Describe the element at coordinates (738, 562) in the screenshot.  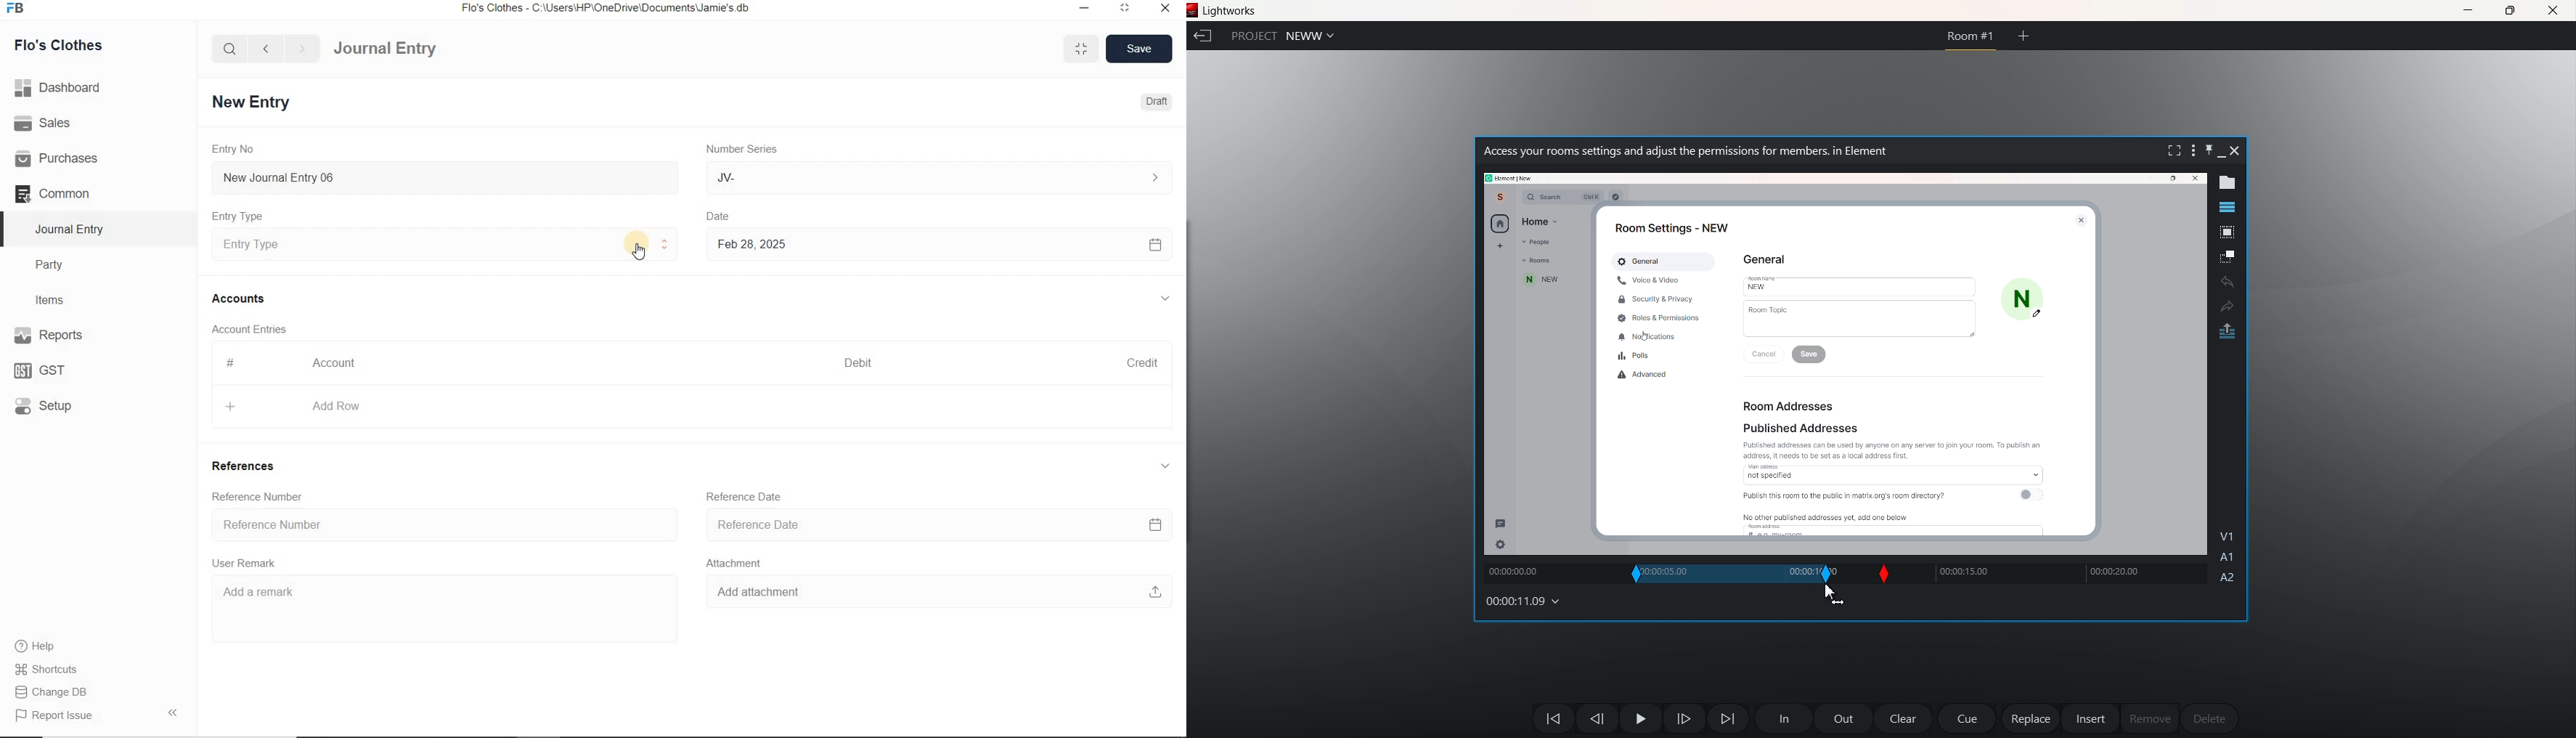
I see `Attachment` at that location.